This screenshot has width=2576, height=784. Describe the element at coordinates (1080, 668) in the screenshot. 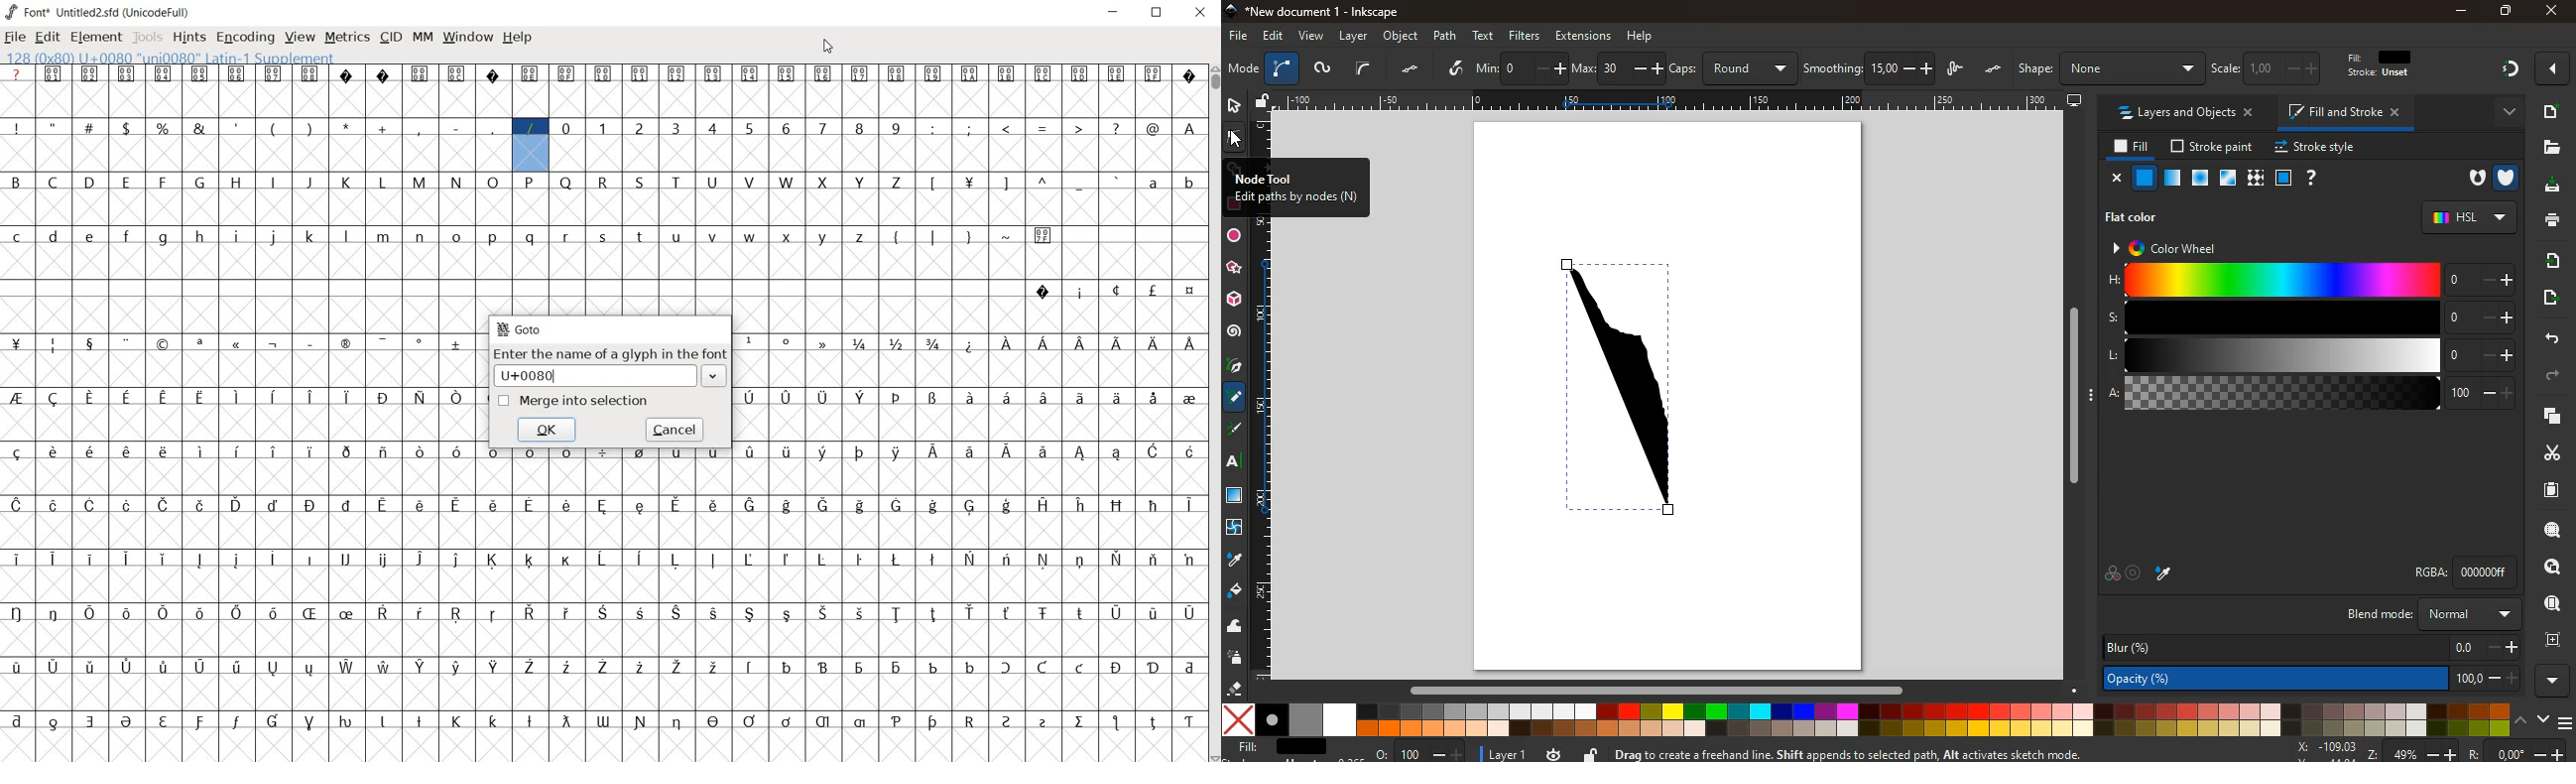

I see `glyph` at that location.